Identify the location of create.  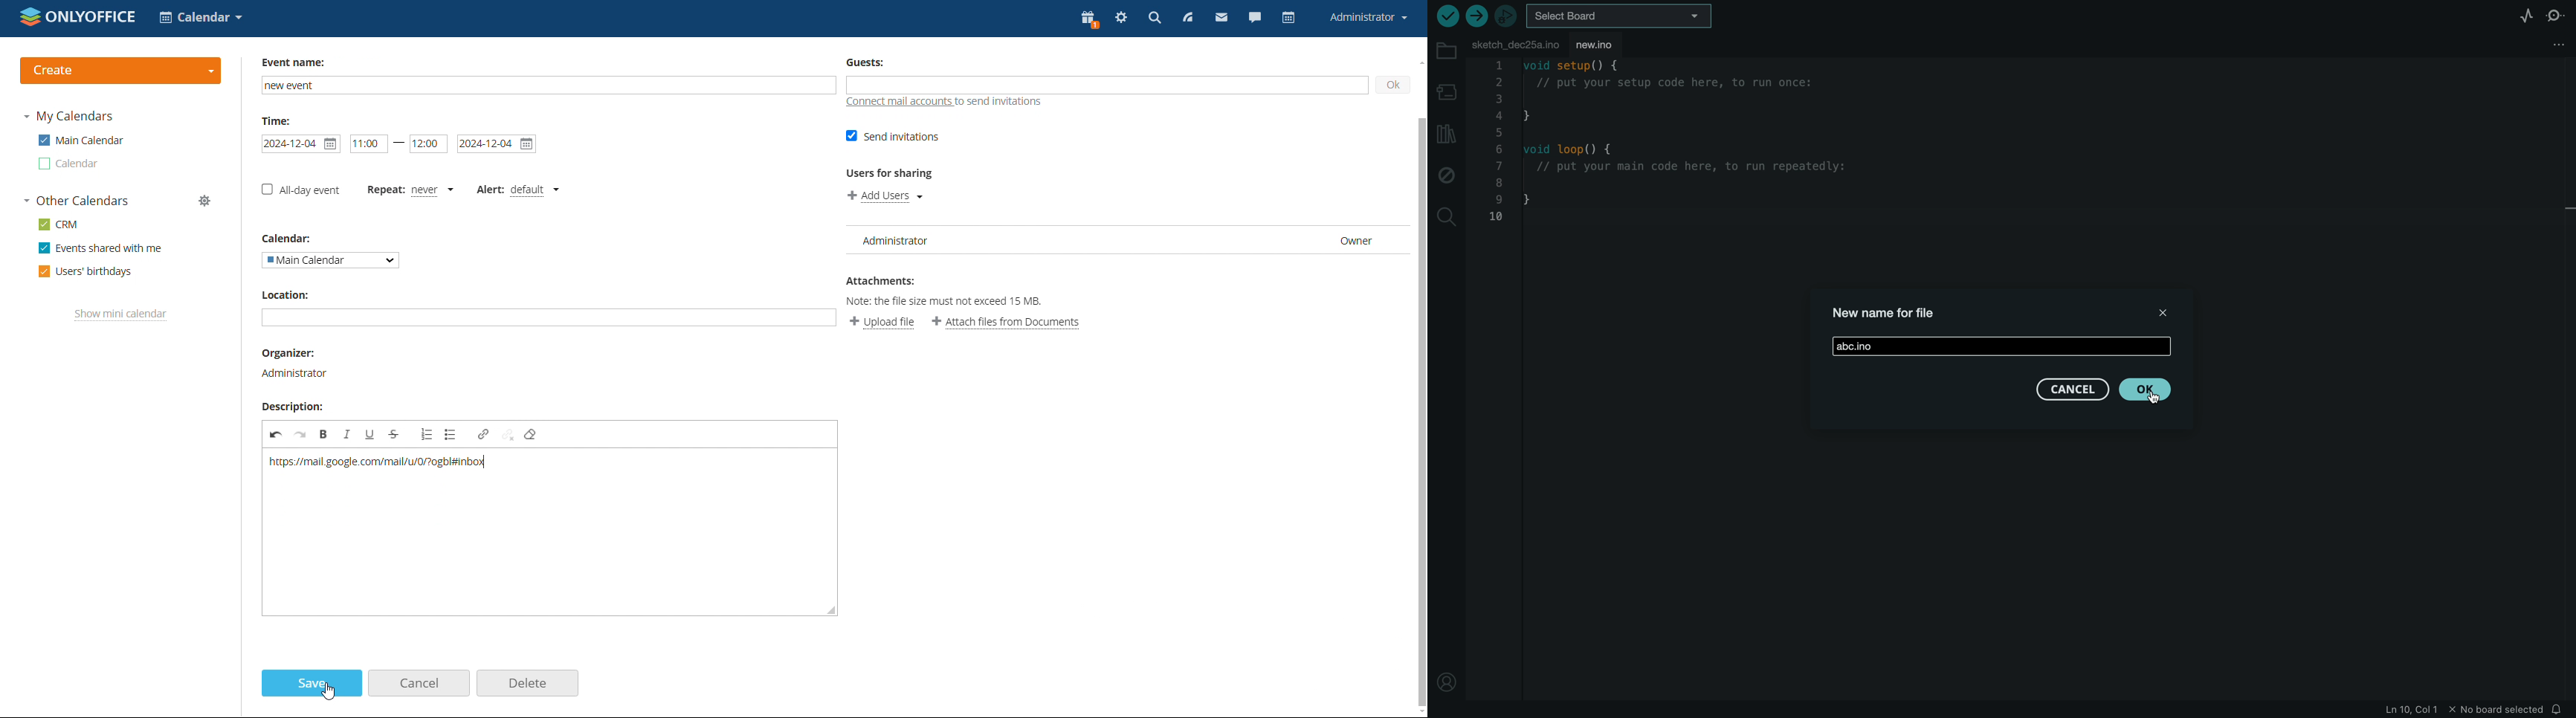
(121, 71).